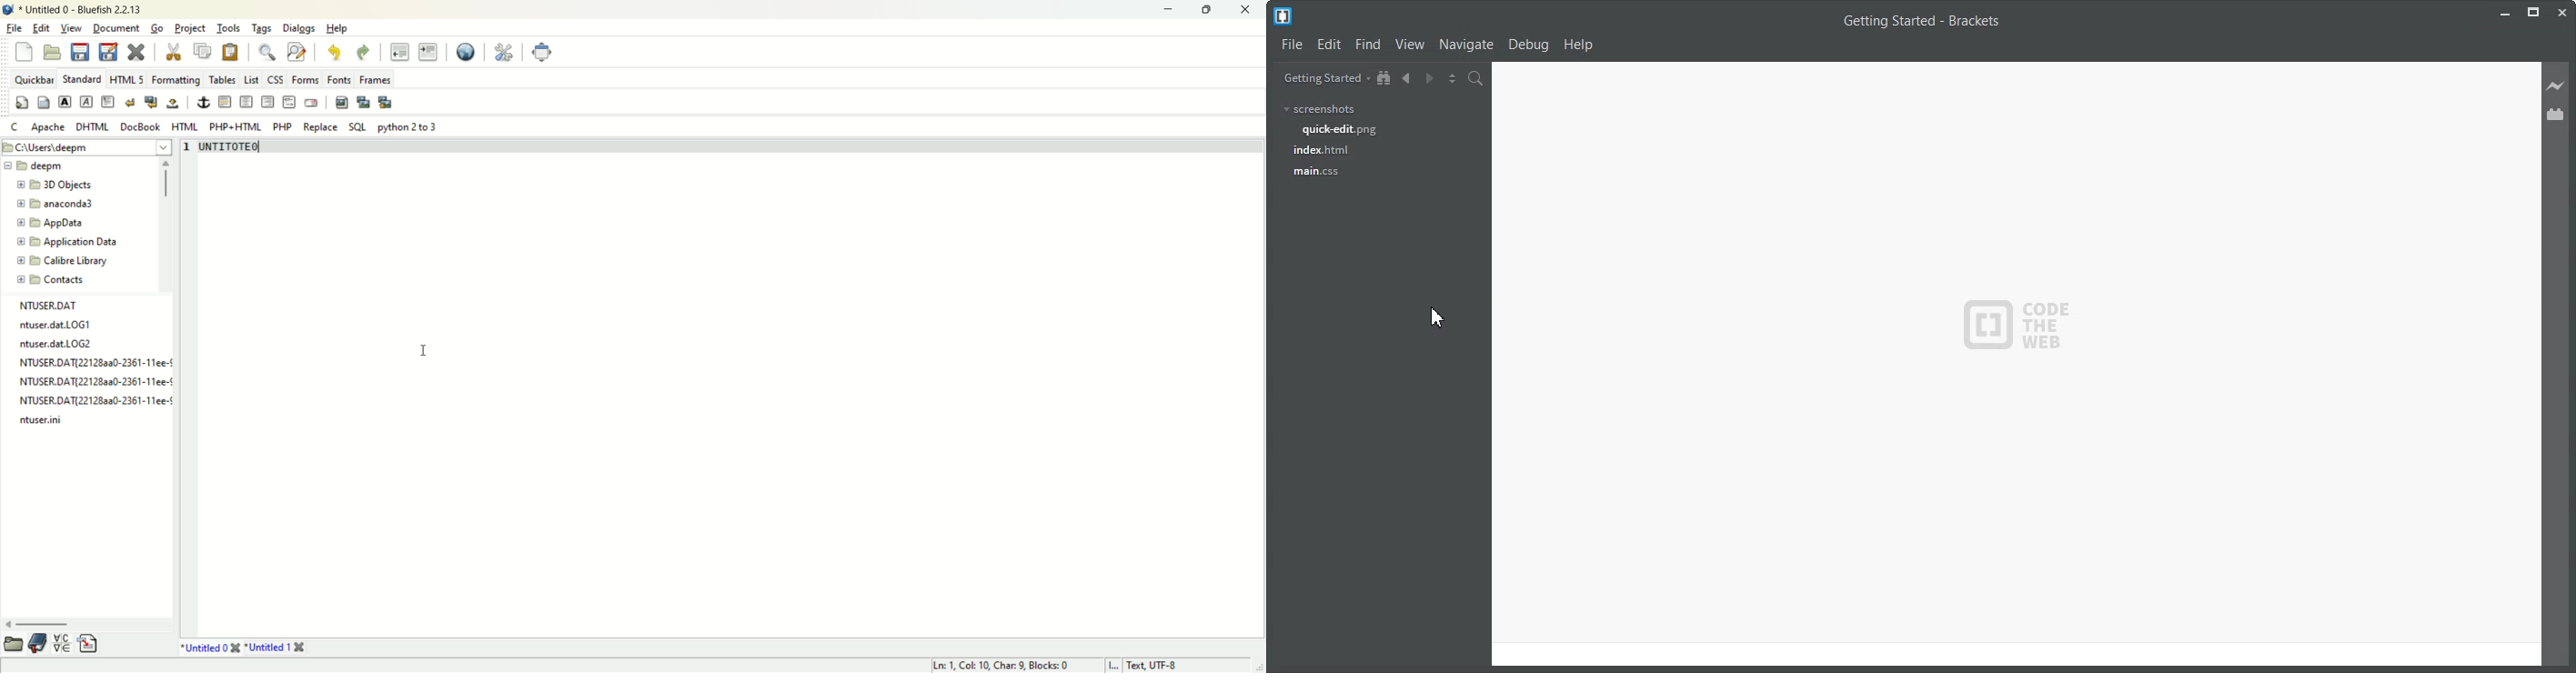 This screenshot has height=700, width=2576. Describe the element at coordinates (1207, 10) in the screenshot. I see `maximize` at that location.